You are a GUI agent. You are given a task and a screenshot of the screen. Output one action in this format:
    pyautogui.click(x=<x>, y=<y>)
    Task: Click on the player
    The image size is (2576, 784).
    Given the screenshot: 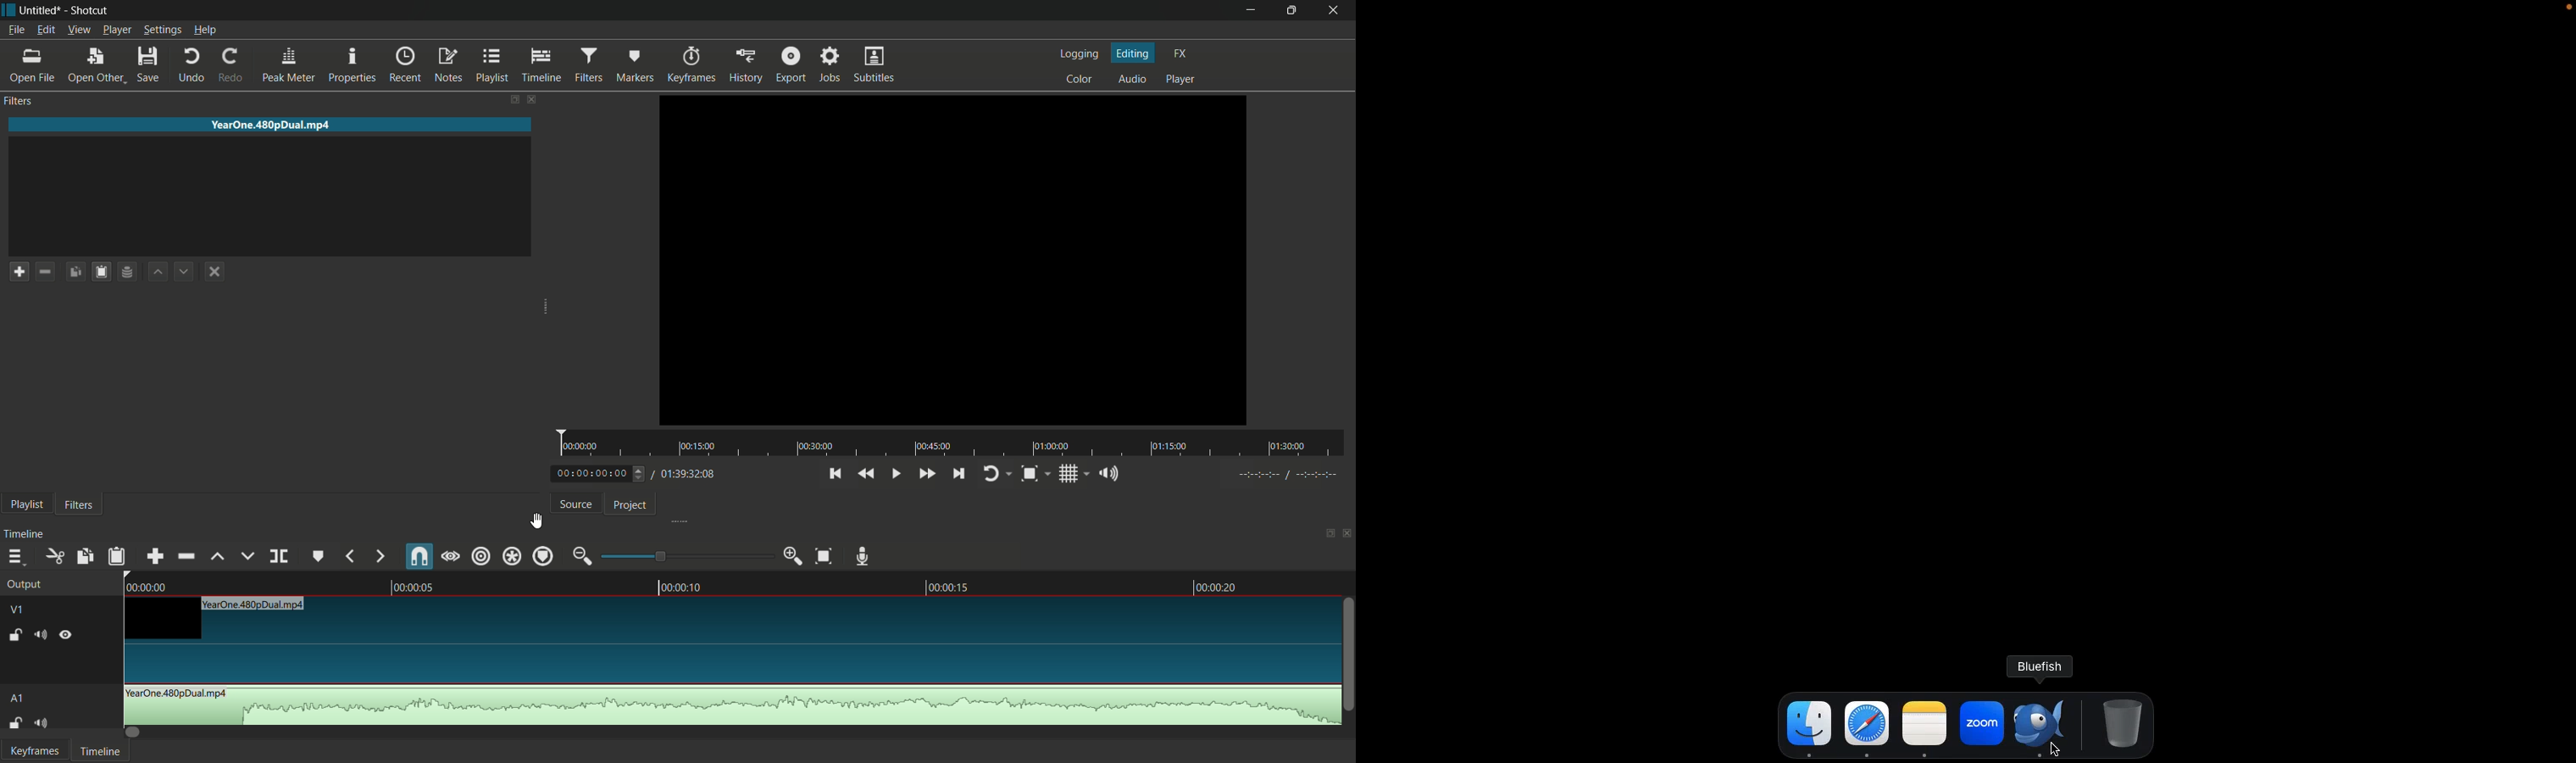 What is the action you would take?
    pyautogui.click(x=1183, y=78)
    